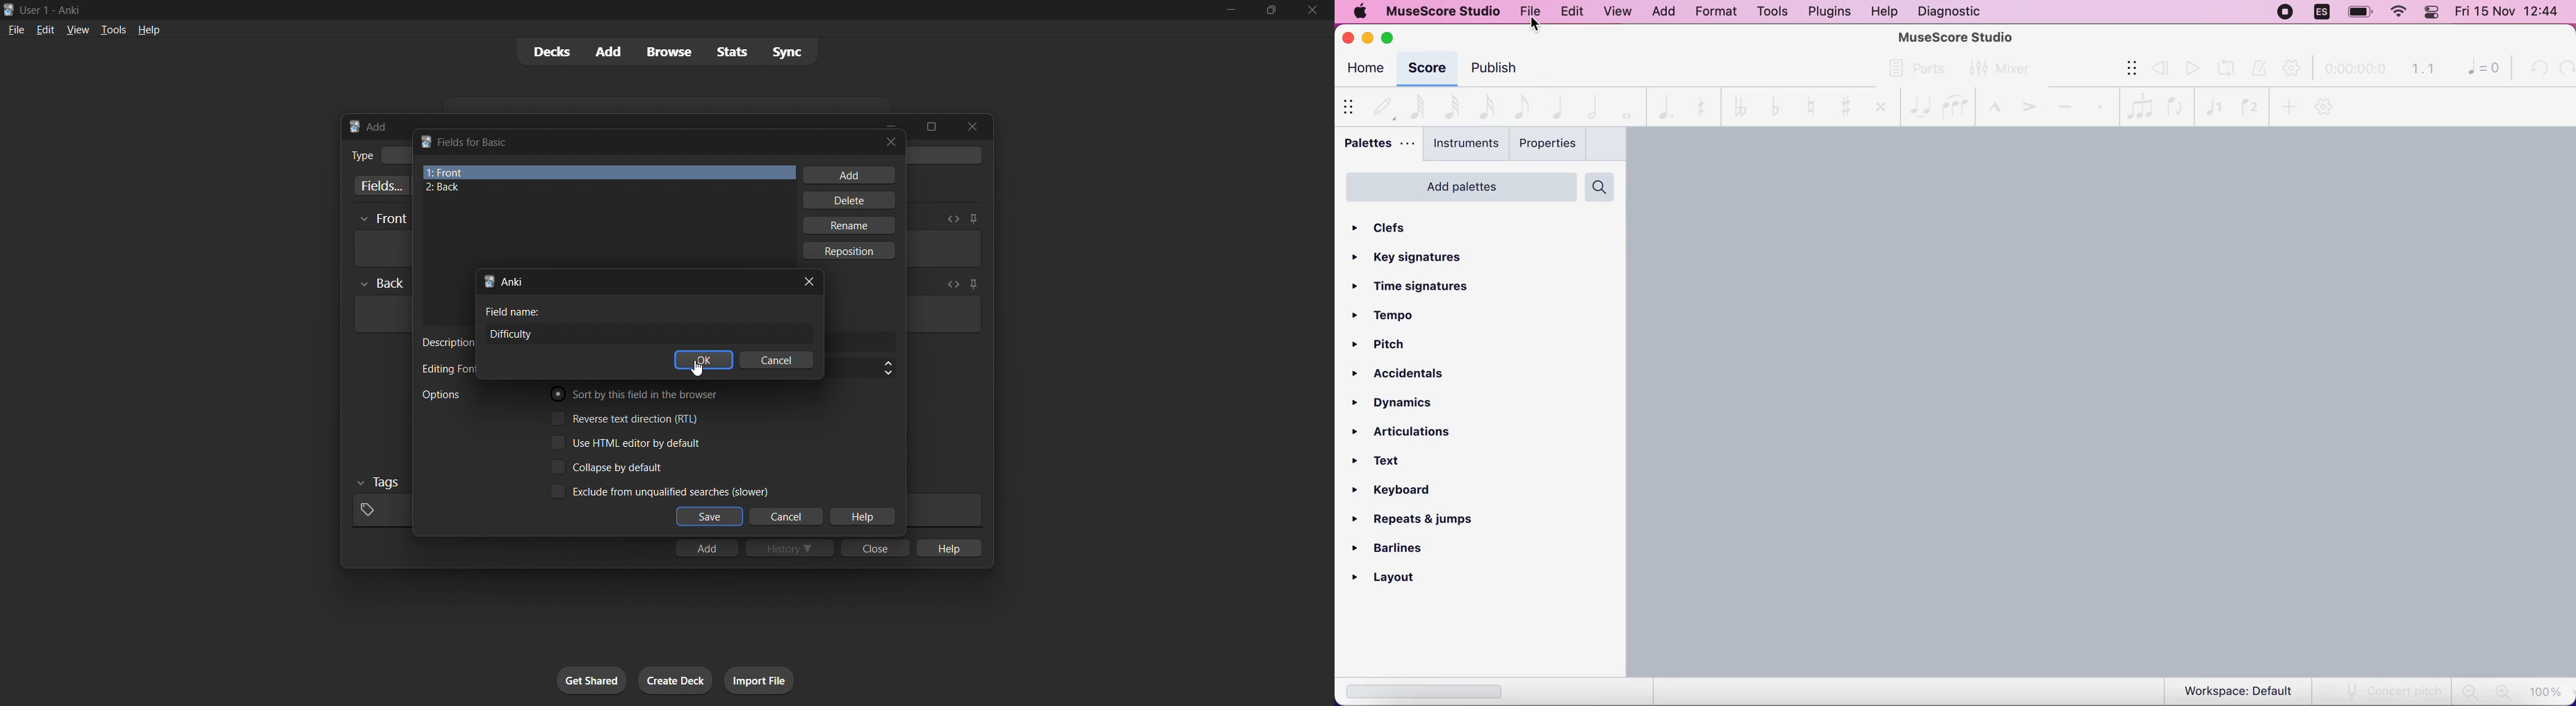  What do you see at coordinates (1400, 492) in the screenshot?
I see `keyboard` at bounding box center [1400, 492].